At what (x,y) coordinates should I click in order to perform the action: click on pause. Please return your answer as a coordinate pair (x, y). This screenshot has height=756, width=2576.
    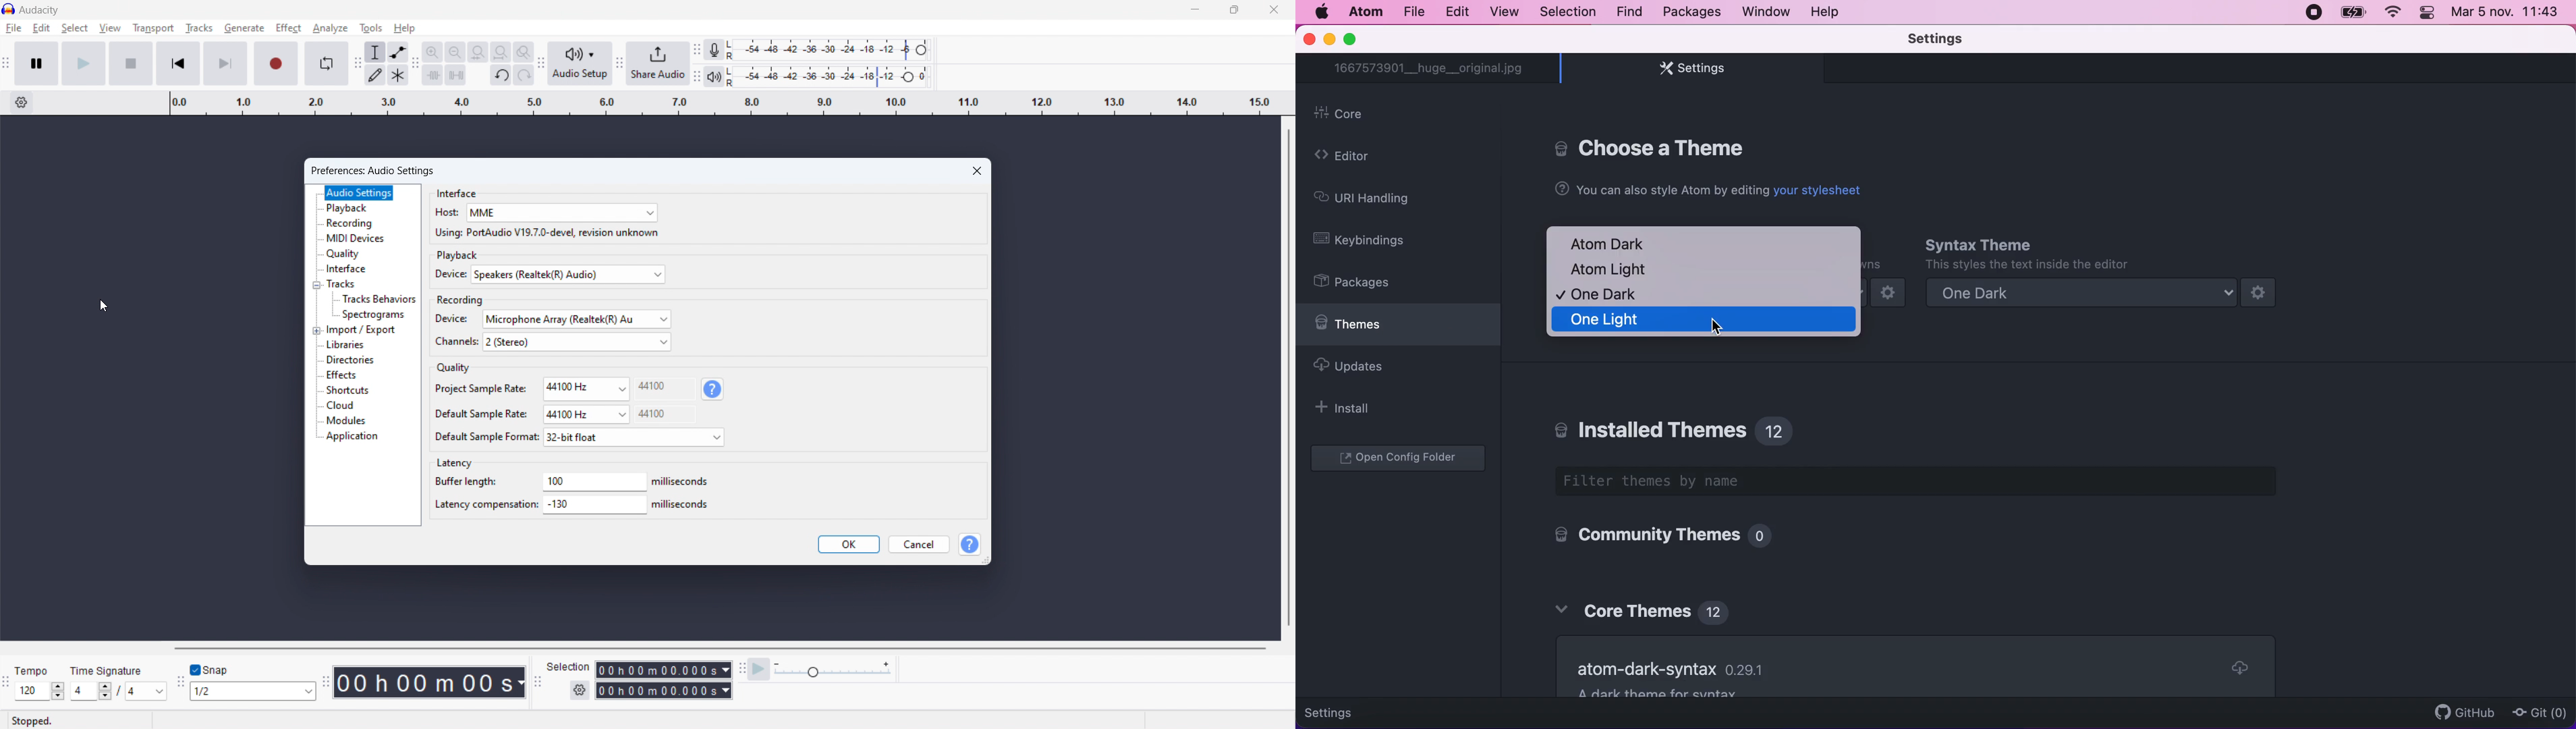
    Looking at the image, I should click on (38, 63).